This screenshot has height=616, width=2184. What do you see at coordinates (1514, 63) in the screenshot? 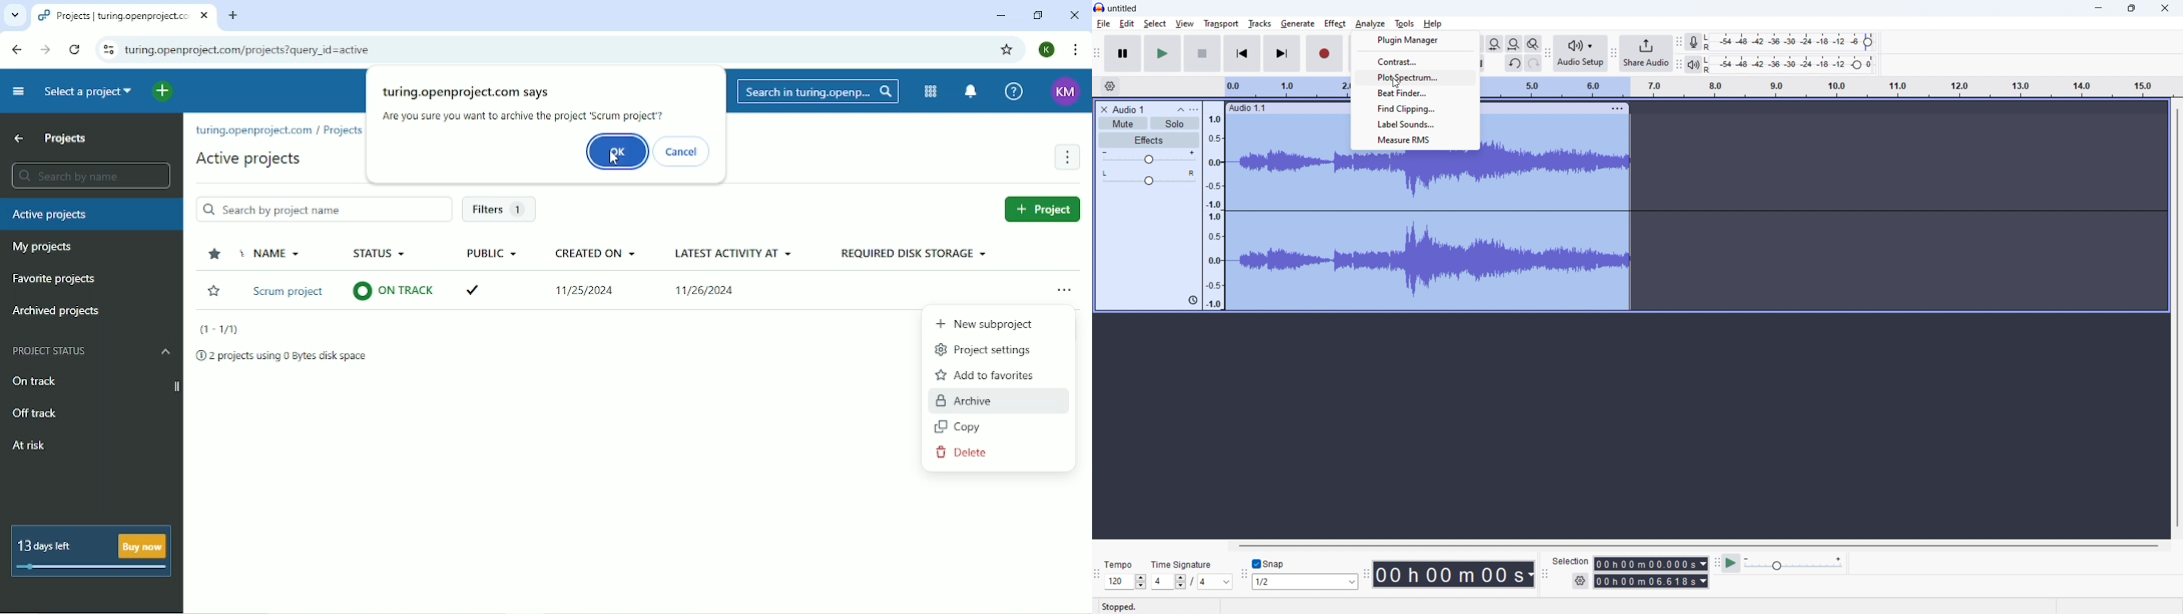
I see `redo` at bounding box center [1514, 63].